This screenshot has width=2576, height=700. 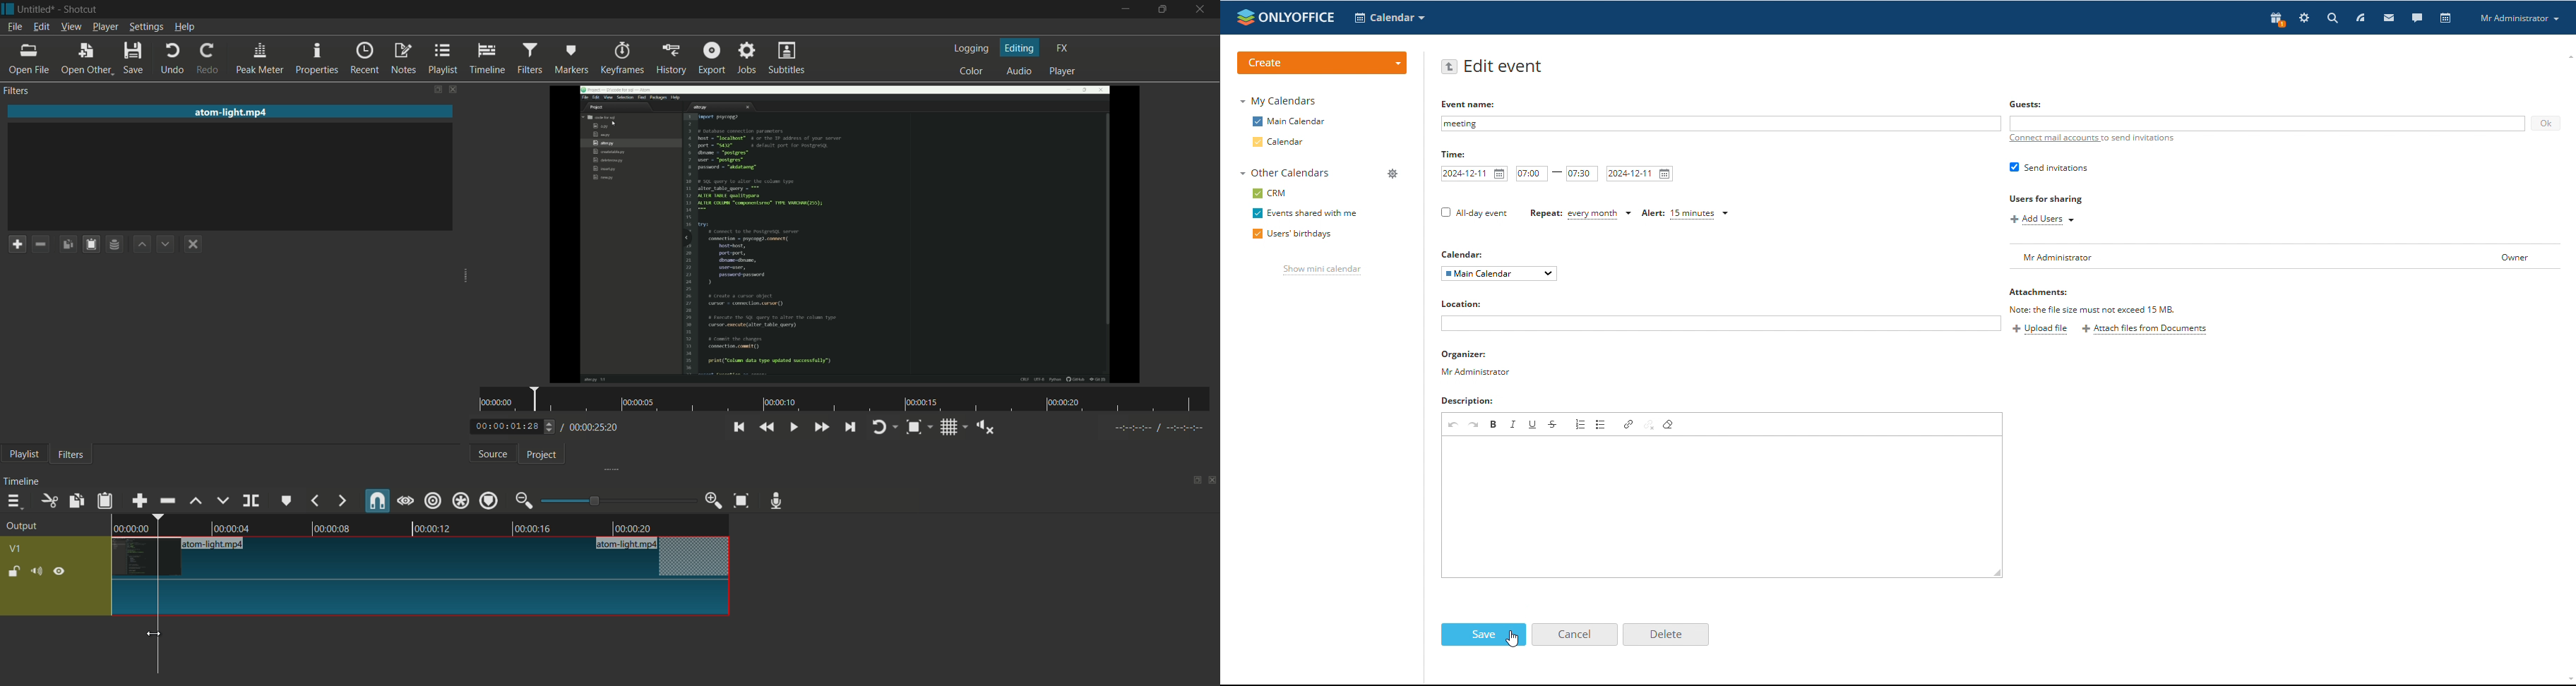 What do you see at coordinates (748, 57) in the screenshot?
I see `jobs` at bounding box center [748, 57].